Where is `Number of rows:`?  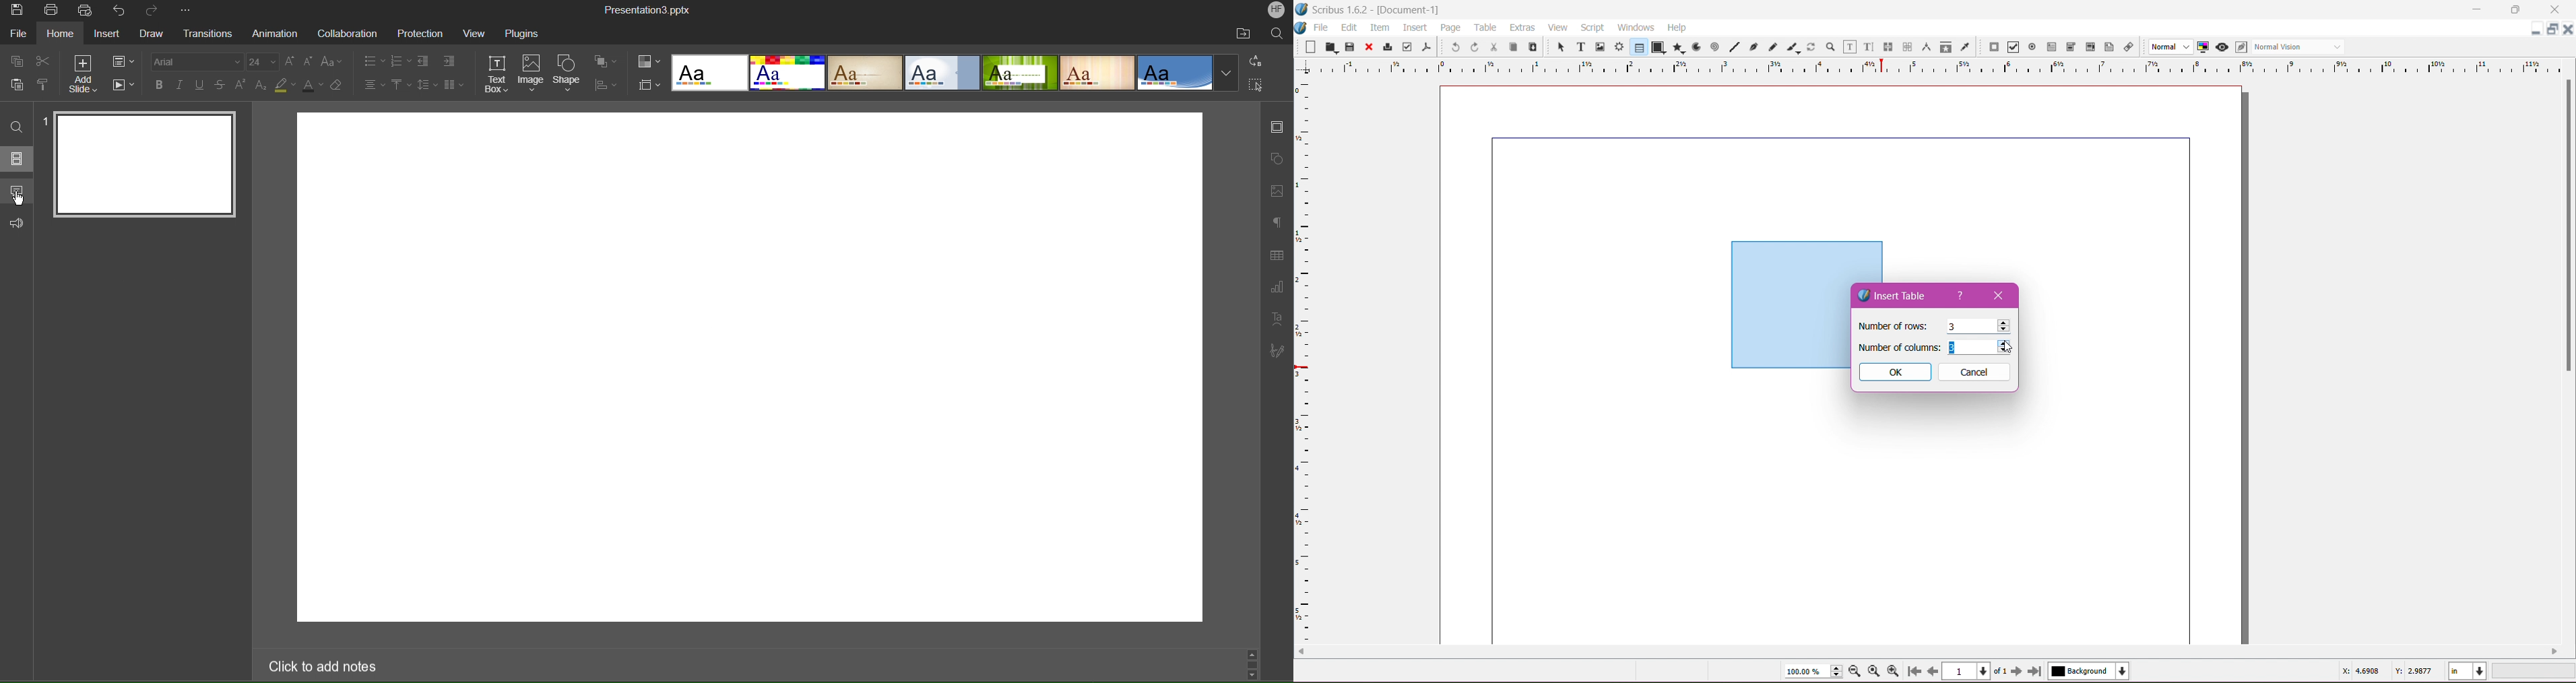
Number of rows: is located at coordinates (1894, 326).